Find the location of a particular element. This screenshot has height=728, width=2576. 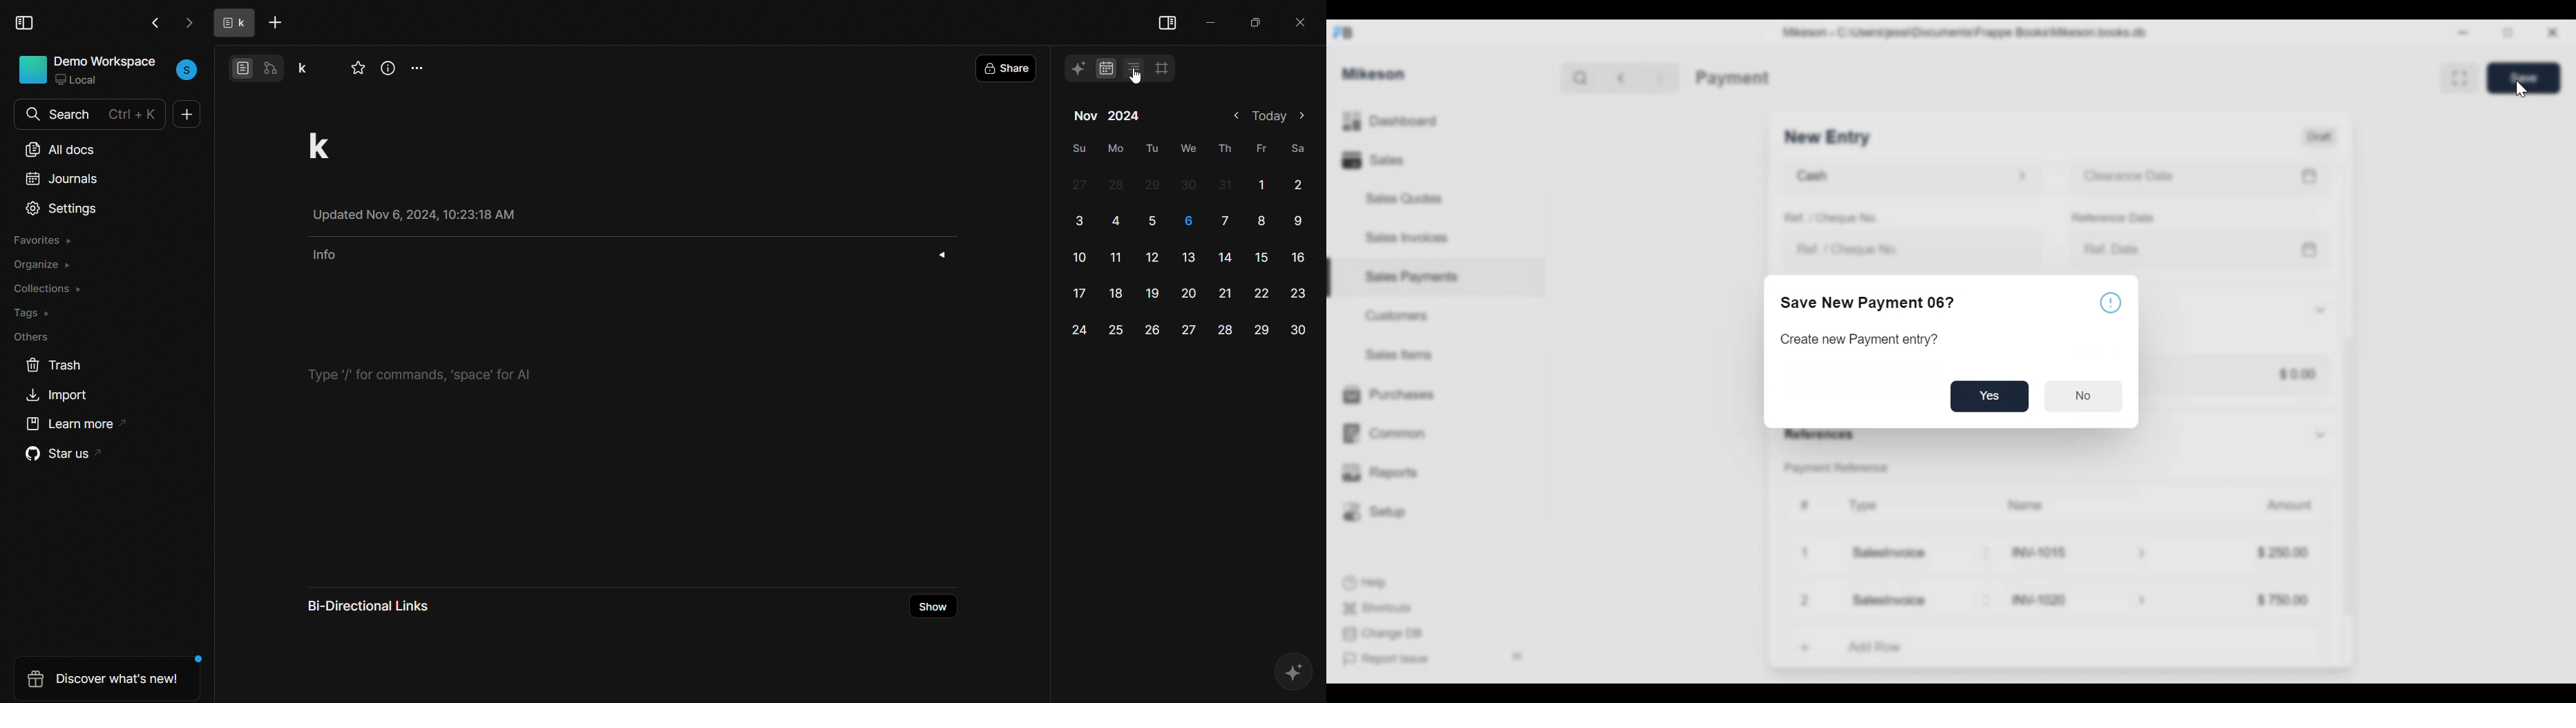

Sales Invoices is located at coordinates (1402, 239).